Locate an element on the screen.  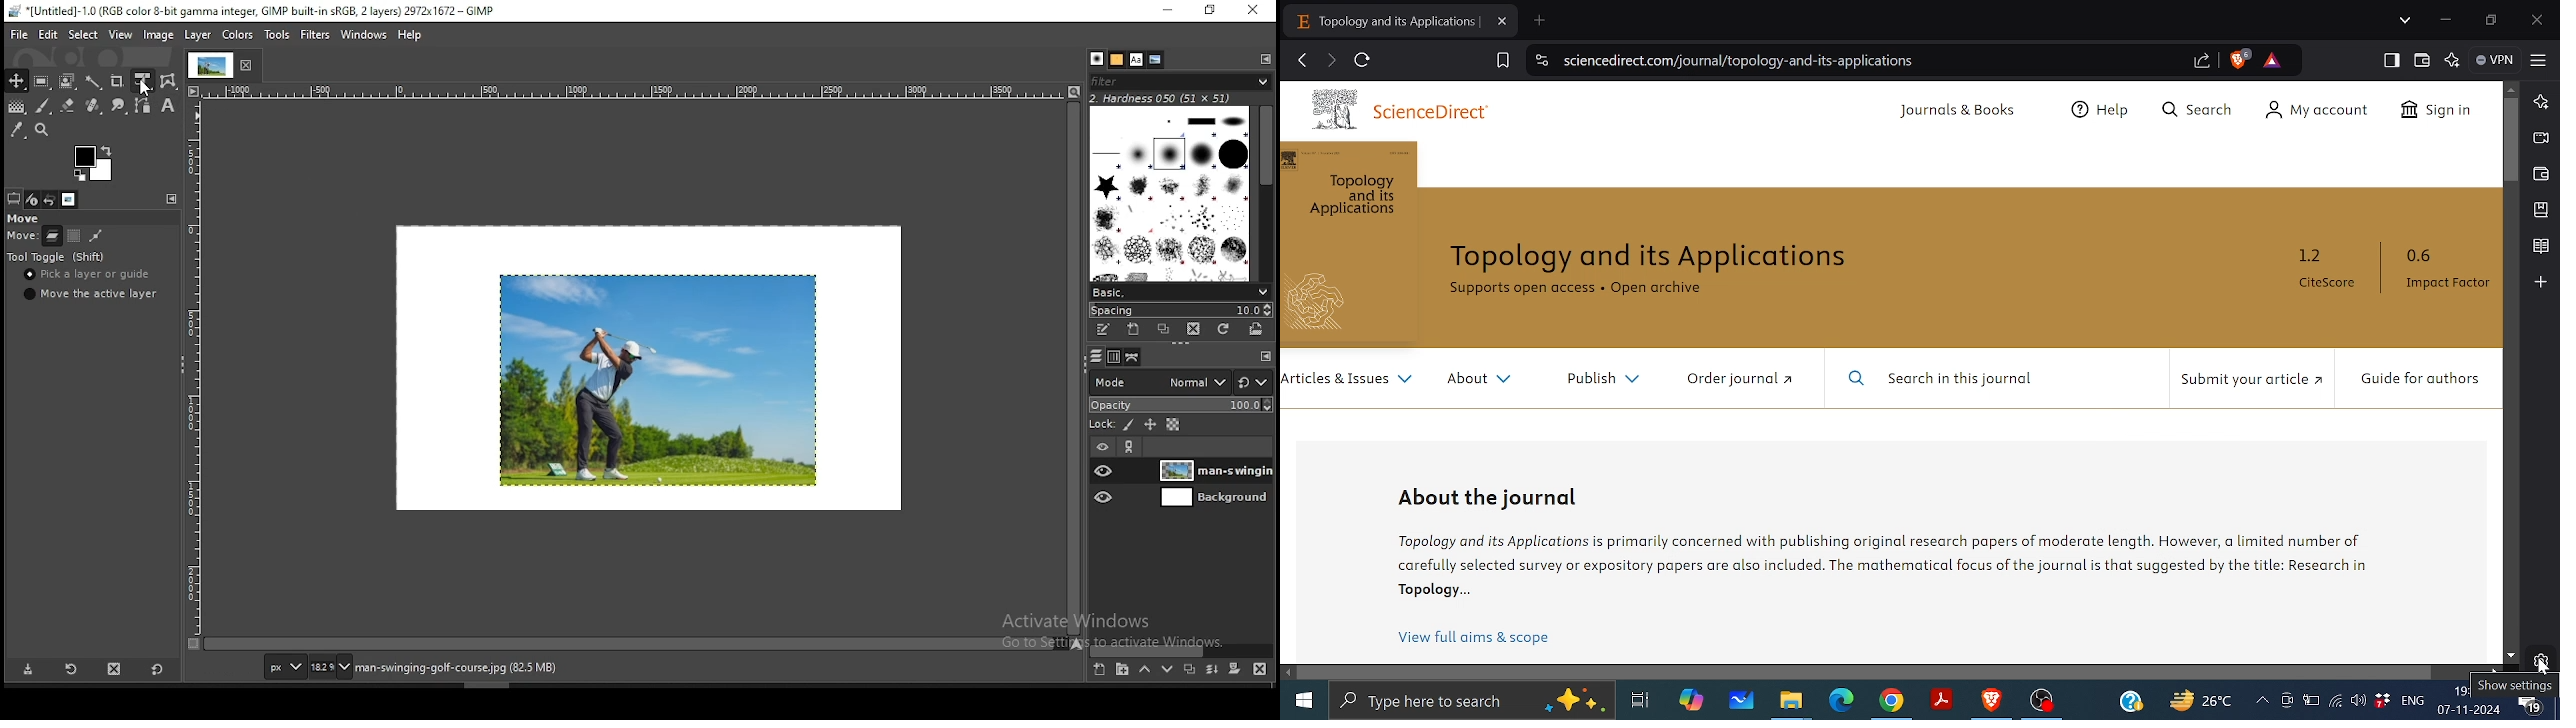
layers is located at coordinates (1096, 358).